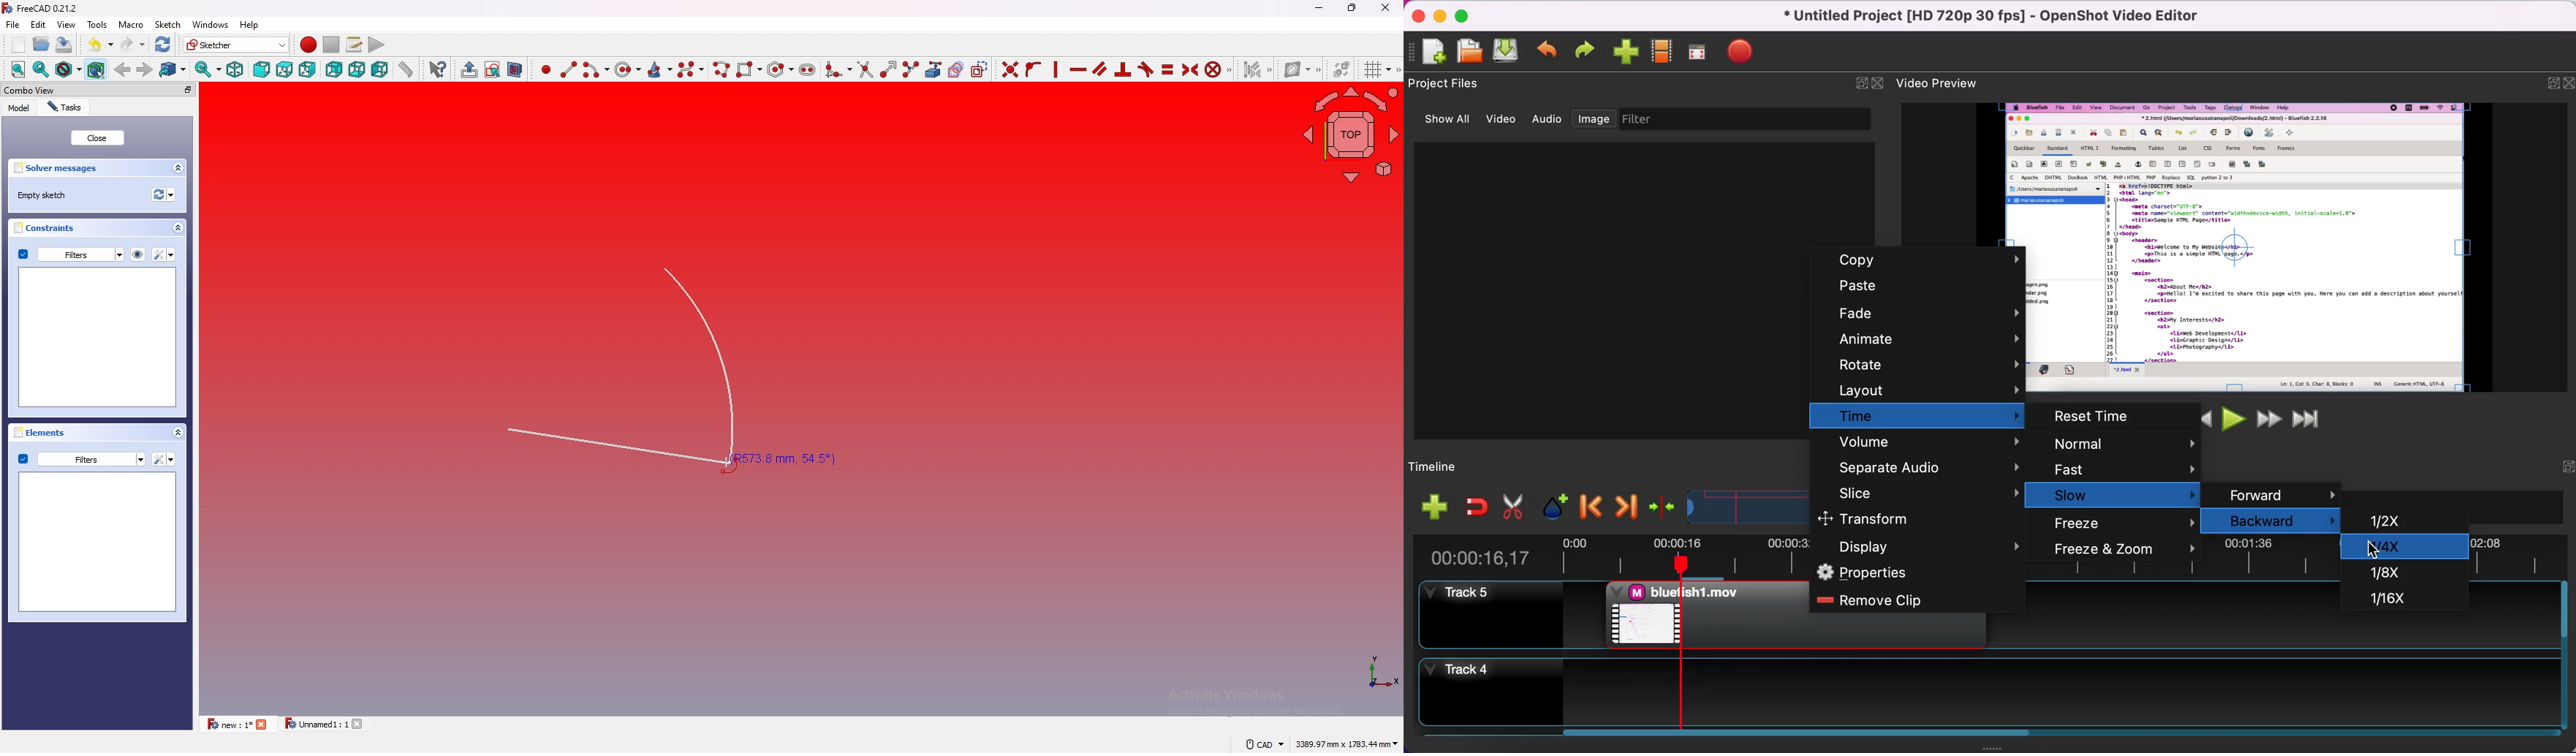 This screenshot has width=2576, height=756. I want to click on (R573.8 mm, 54.5), so click(639, 371).